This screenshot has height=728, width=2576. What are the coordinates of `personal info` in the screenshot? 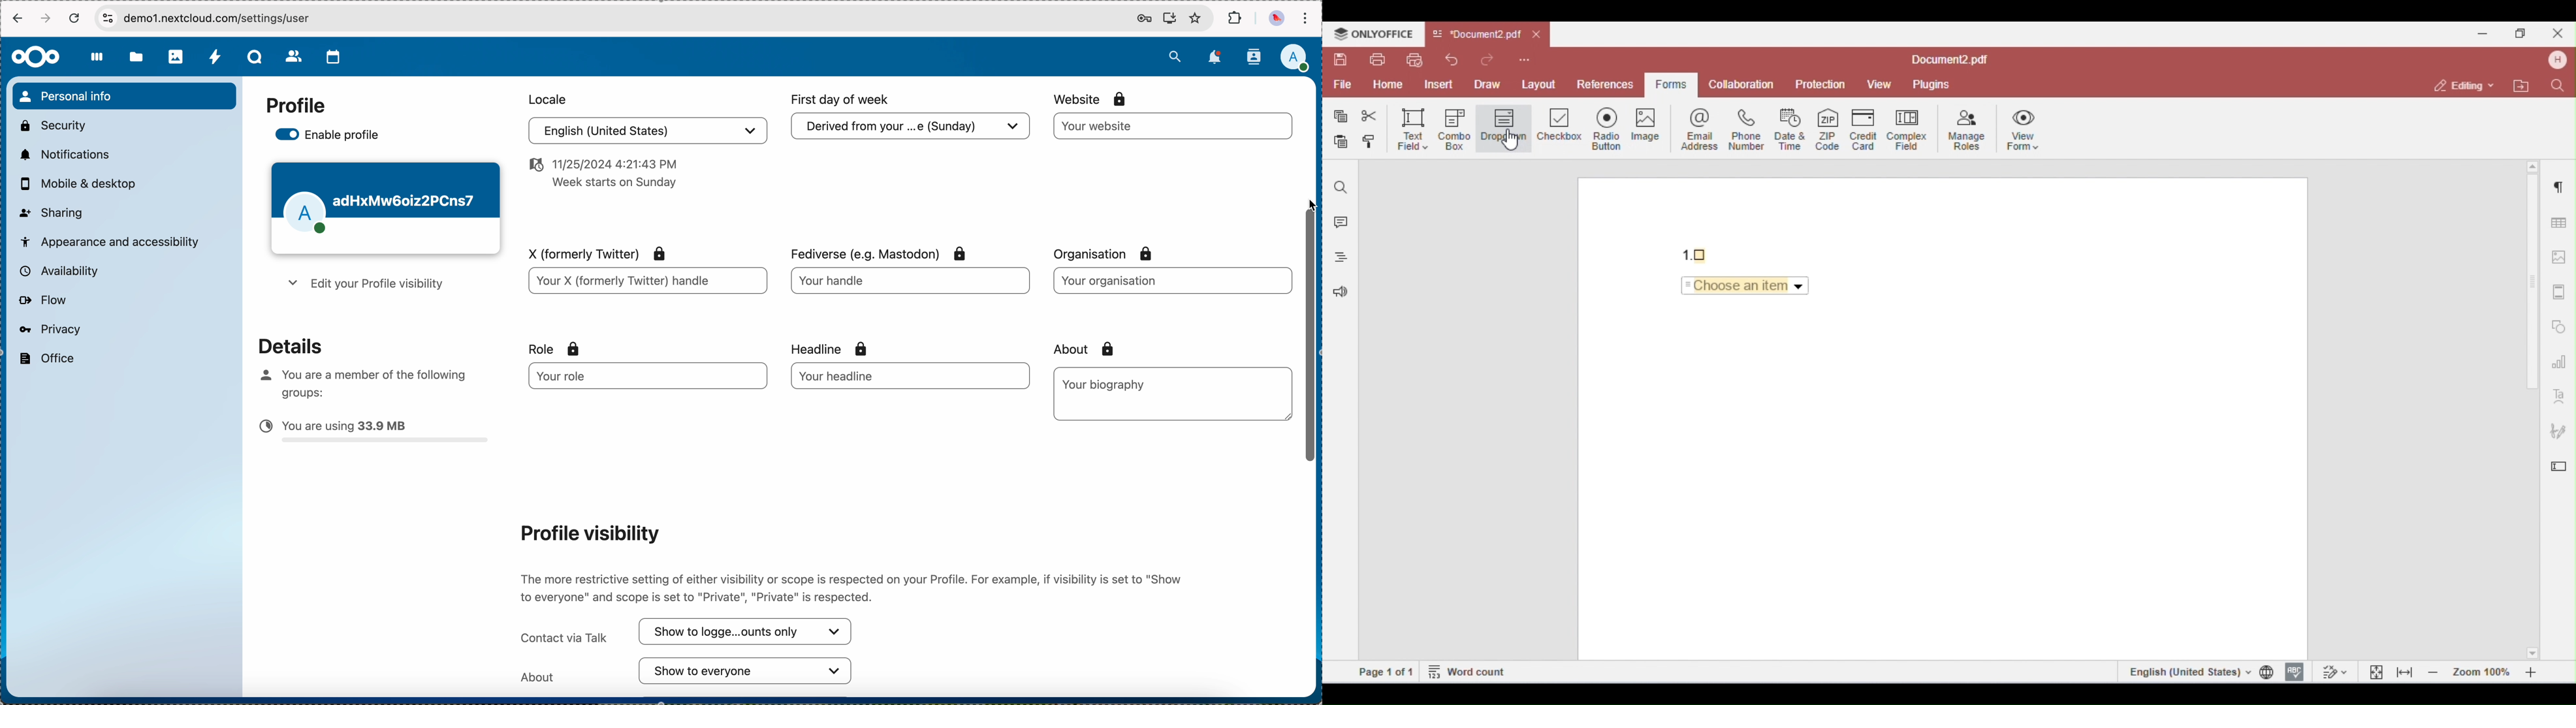 It's located at (124, 96).